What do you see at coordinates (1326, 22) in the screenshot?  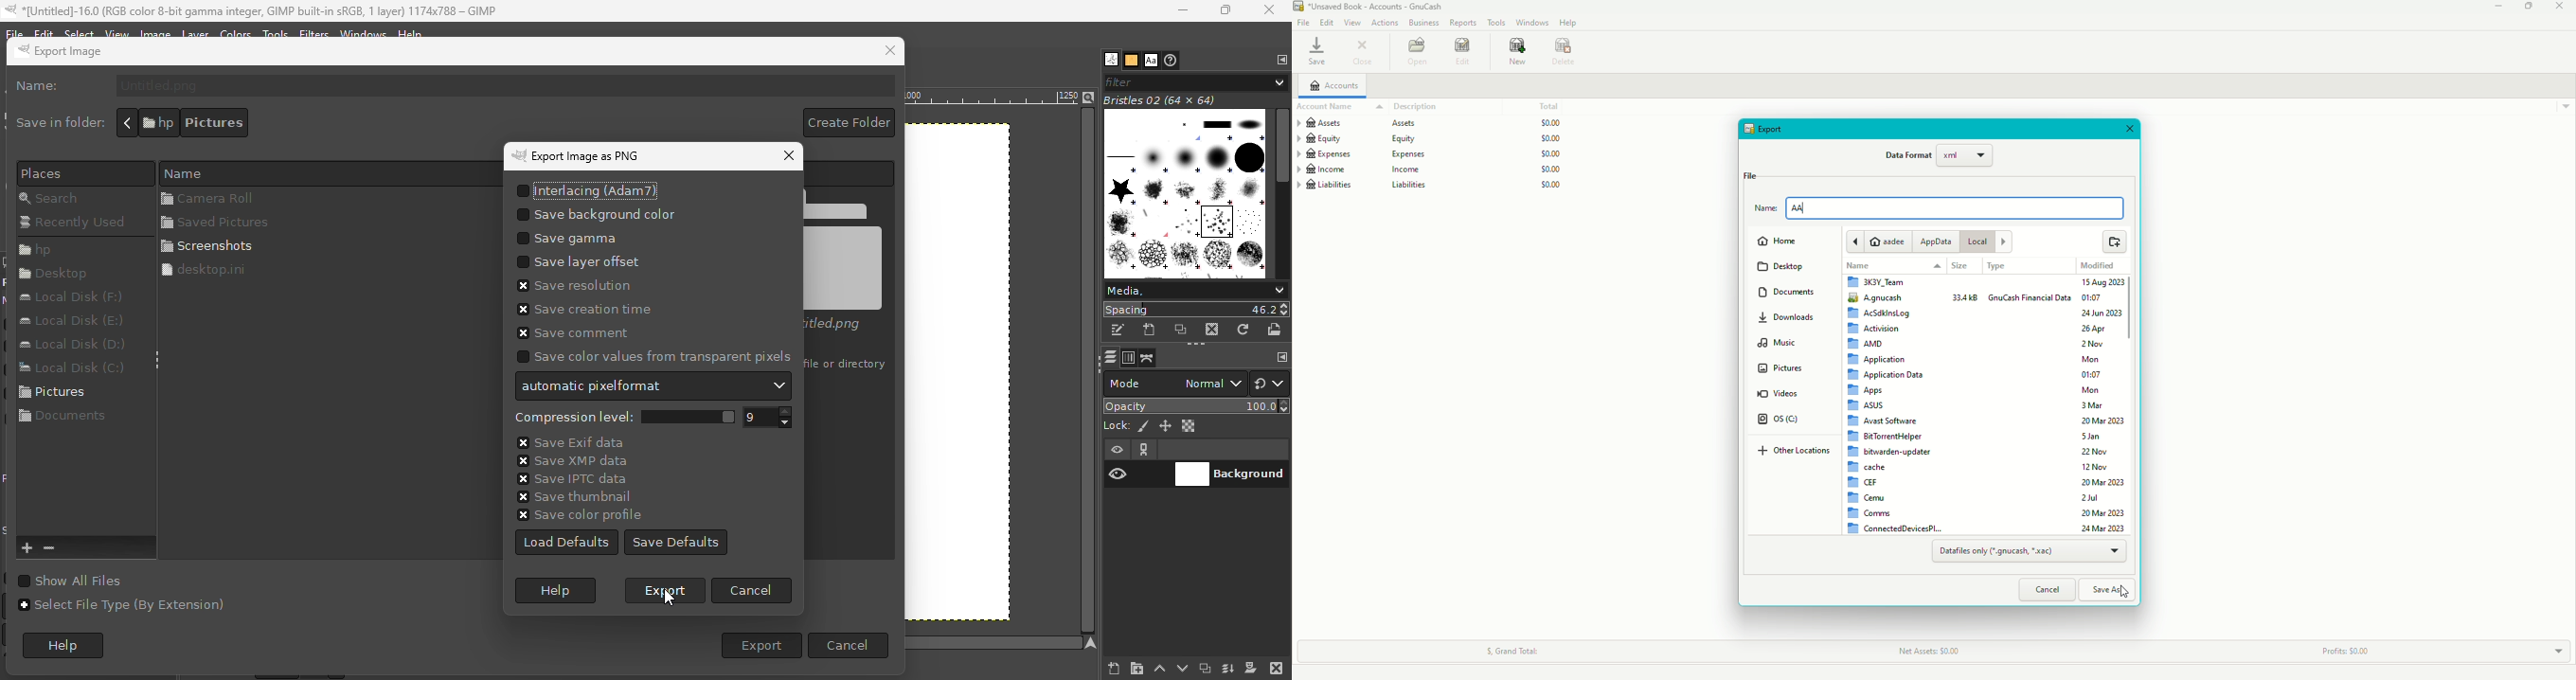 I see `Edit` at bounding box center [1326, 22].